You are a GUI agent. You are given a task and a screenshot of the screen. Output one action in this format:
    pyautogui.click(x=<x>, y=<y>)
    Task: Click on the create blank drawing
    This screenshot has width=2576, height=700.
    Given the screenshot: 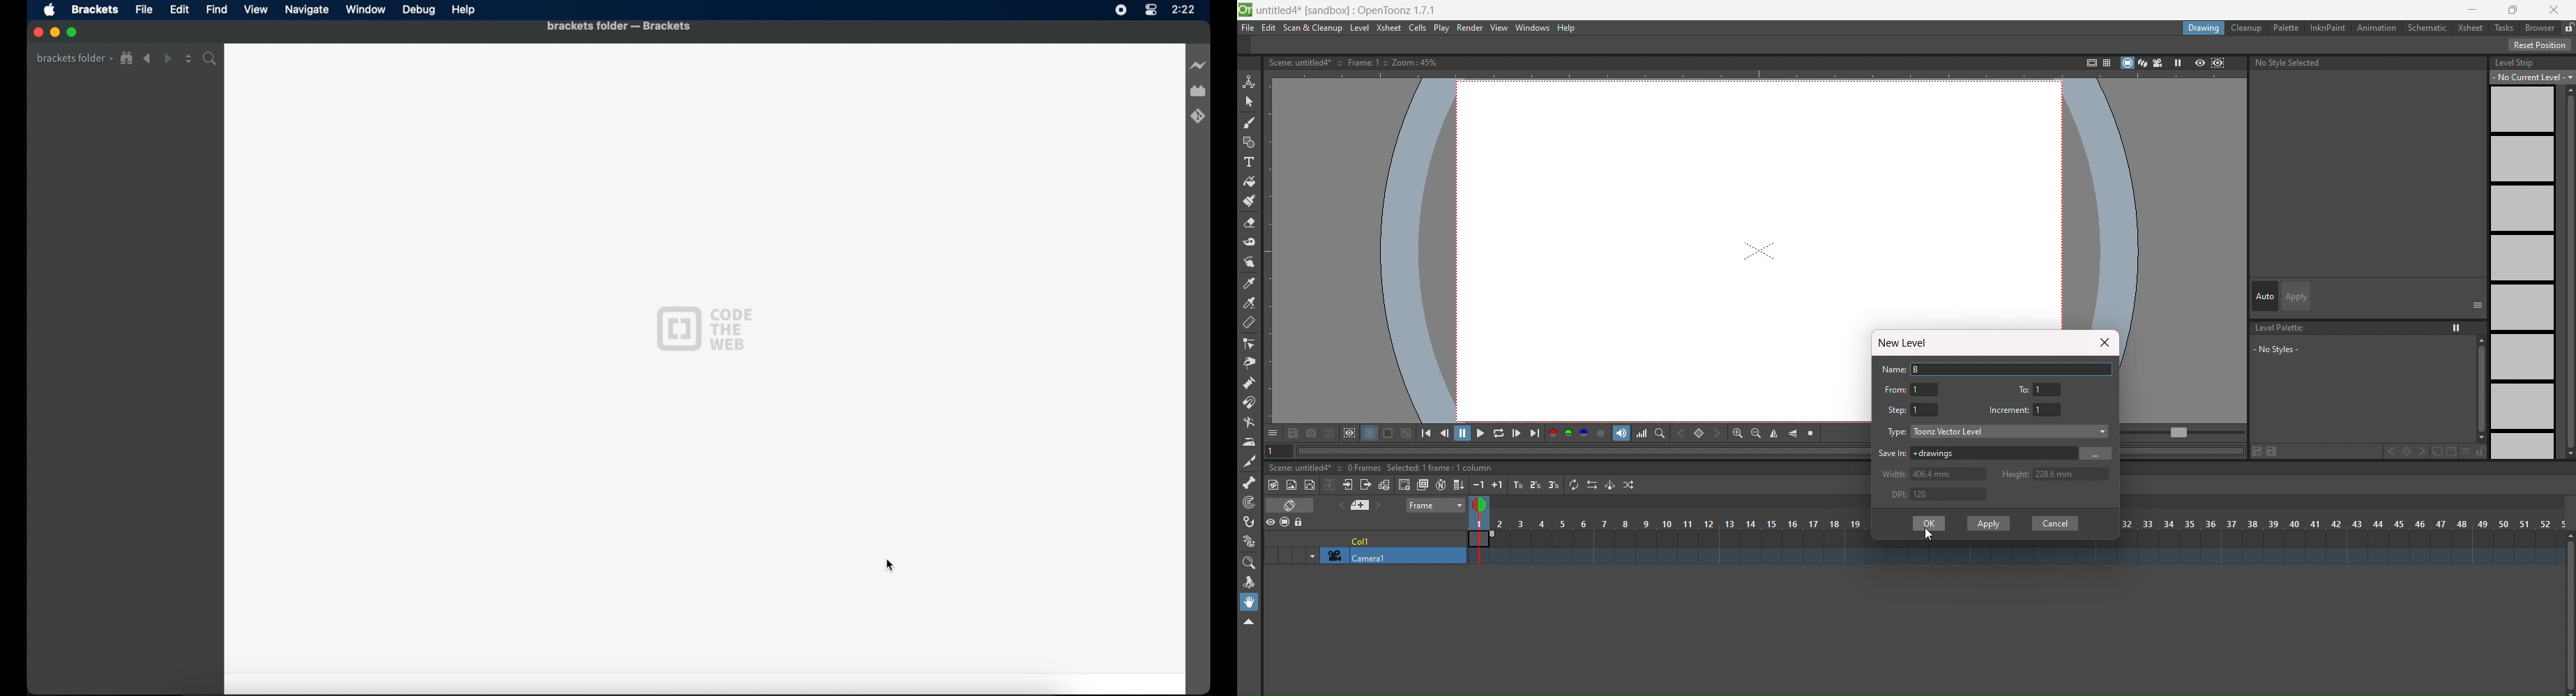 What is the action you would take?
    pyautogui.click(x=1404, y=485)
    